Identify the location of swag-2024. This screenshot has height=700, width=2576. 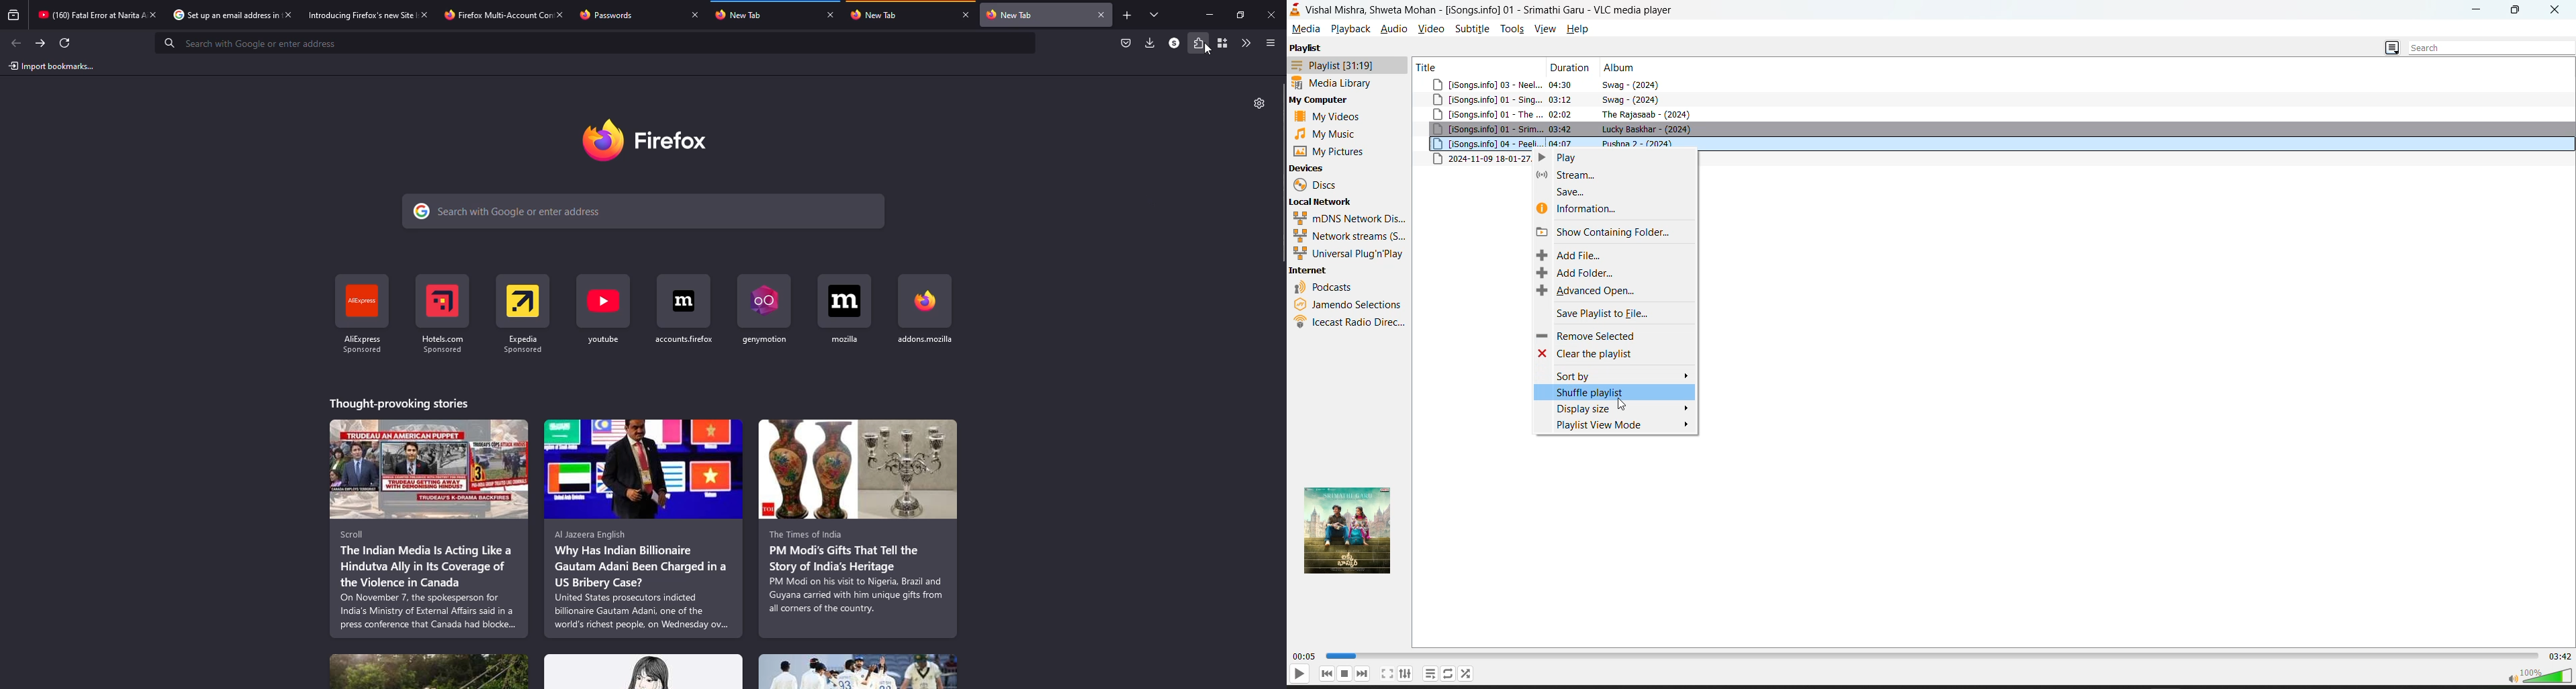
(1637, 99).